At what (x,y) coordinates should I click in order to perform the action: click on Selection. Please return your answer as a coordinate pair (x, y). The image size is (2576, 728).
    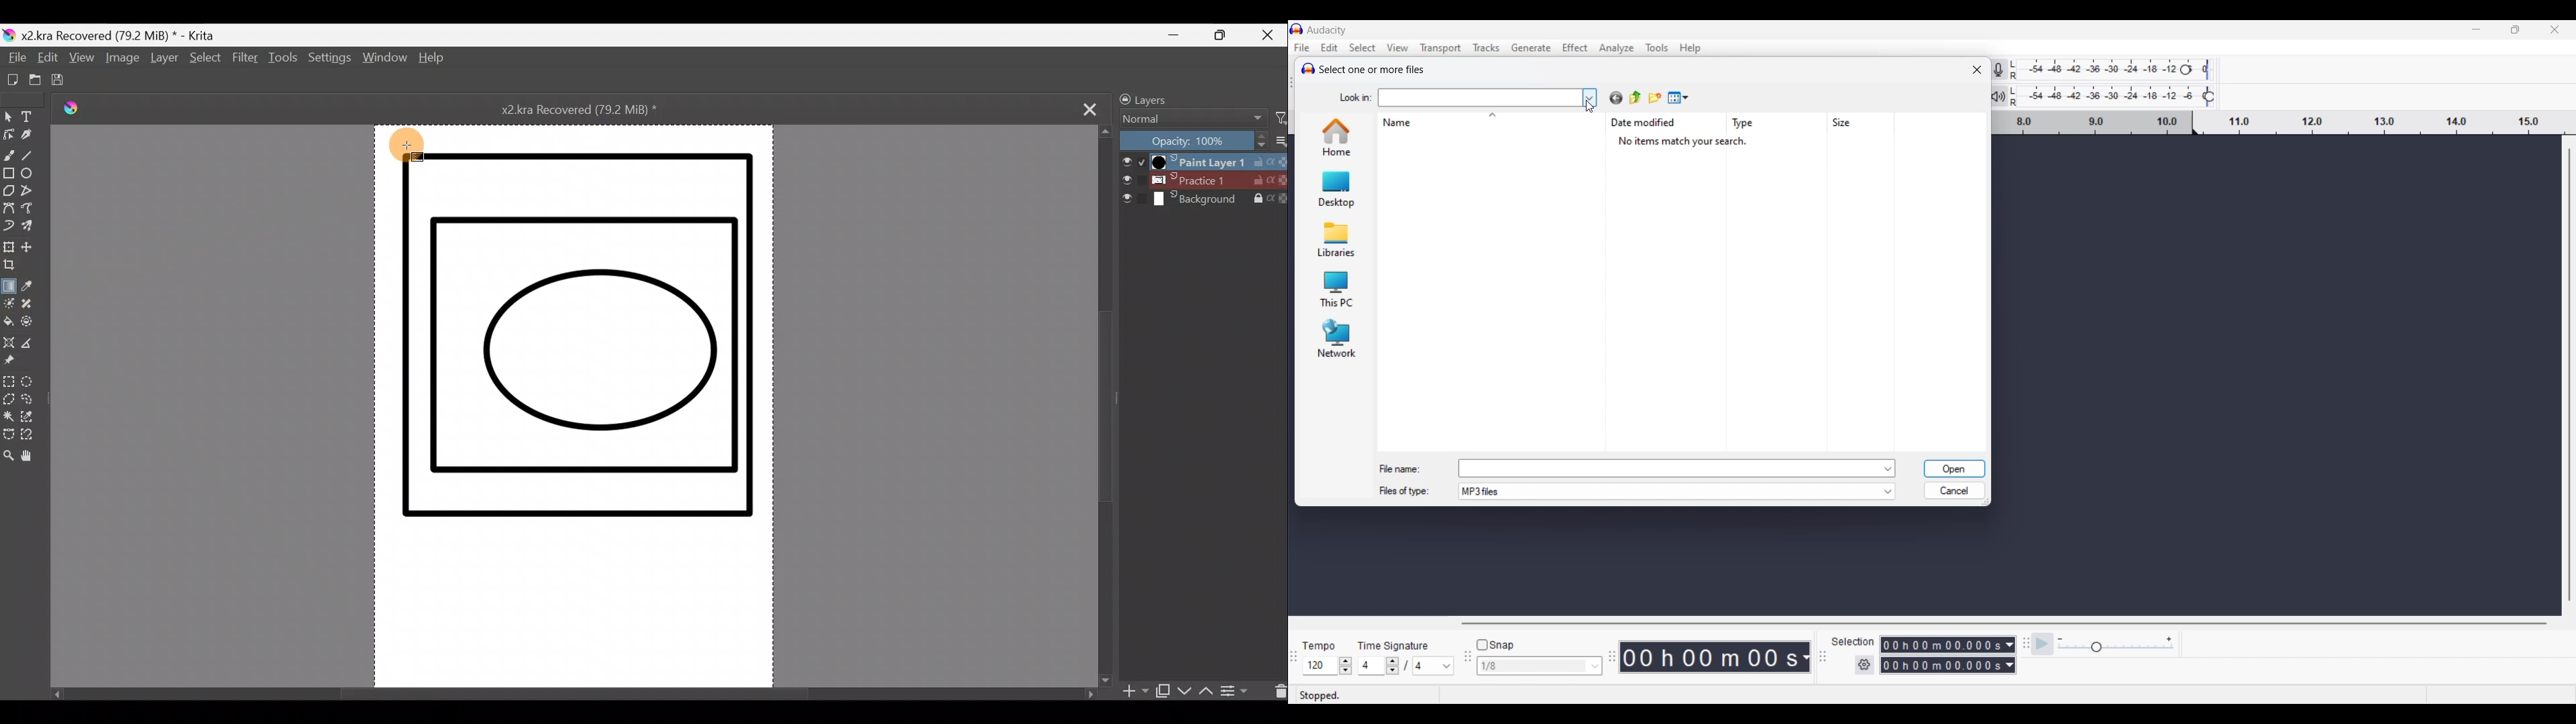
    Looking at the image, I should click on (1854, 642).